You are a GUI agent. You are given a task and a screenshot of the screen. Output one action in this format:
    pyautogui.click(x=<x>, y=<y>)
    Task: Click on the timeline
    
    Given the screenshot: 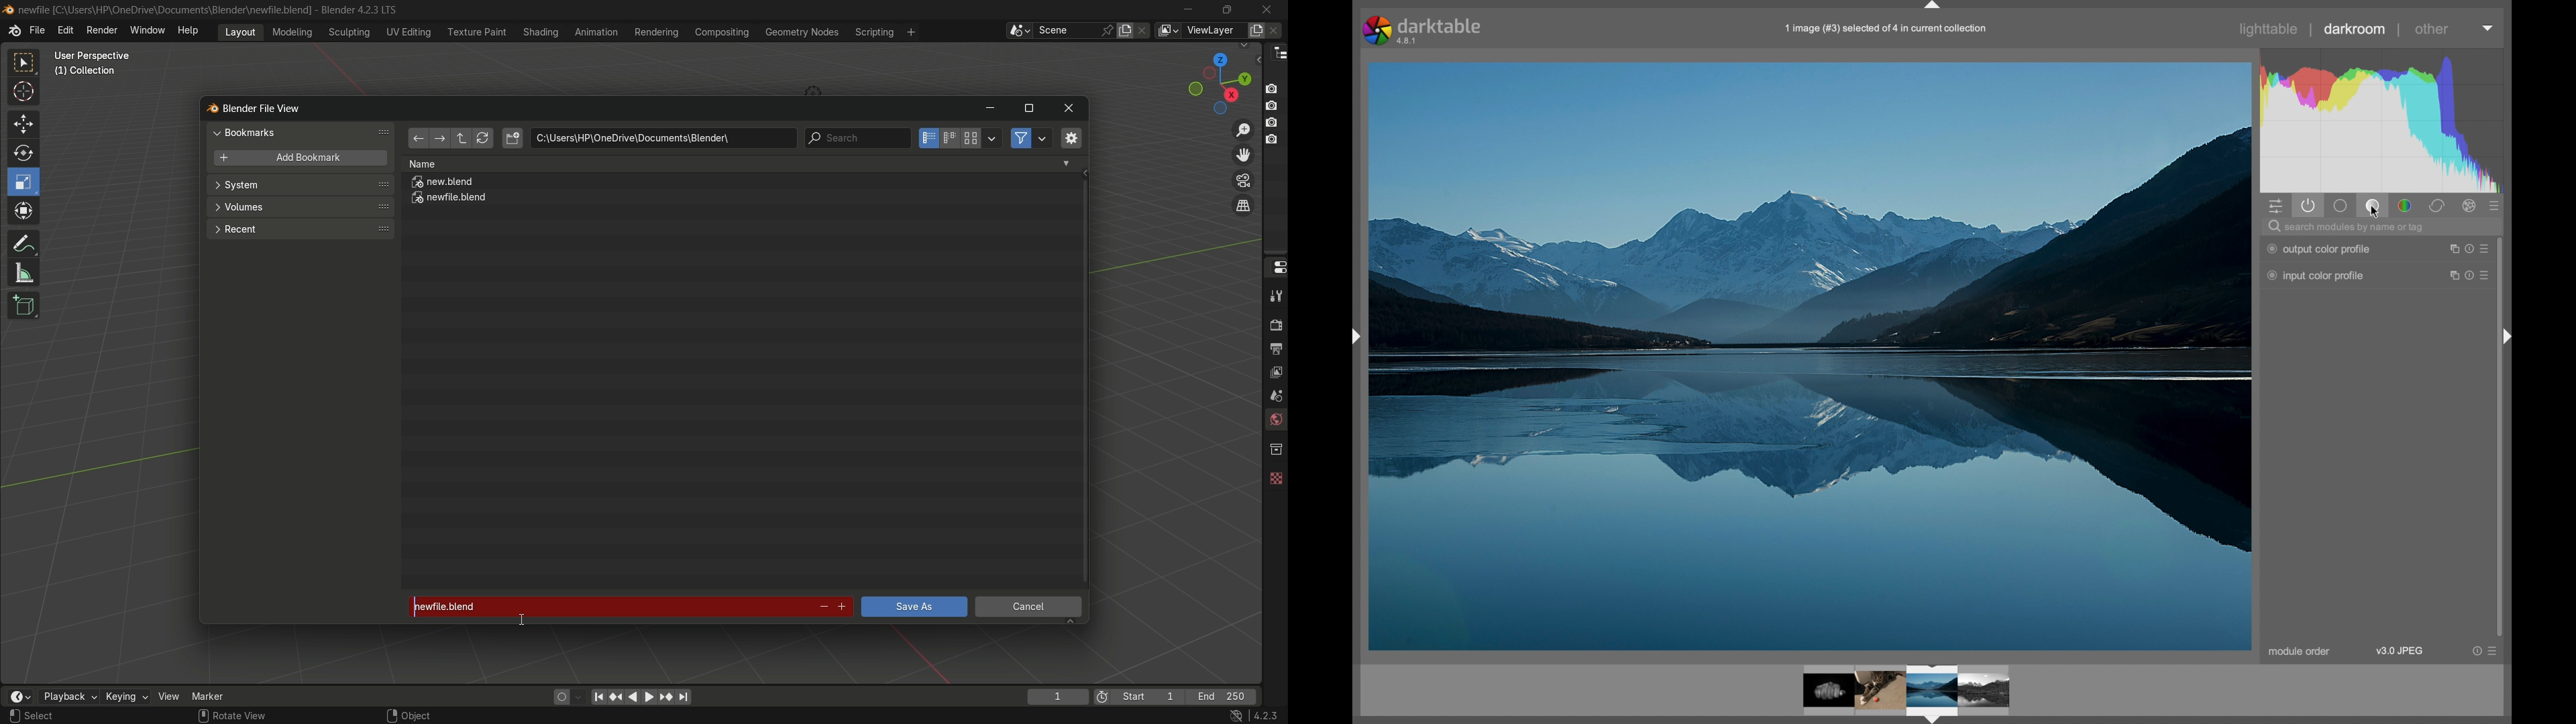 What is the action you would take?
    pyautogui.click(x=19, y=697)
    